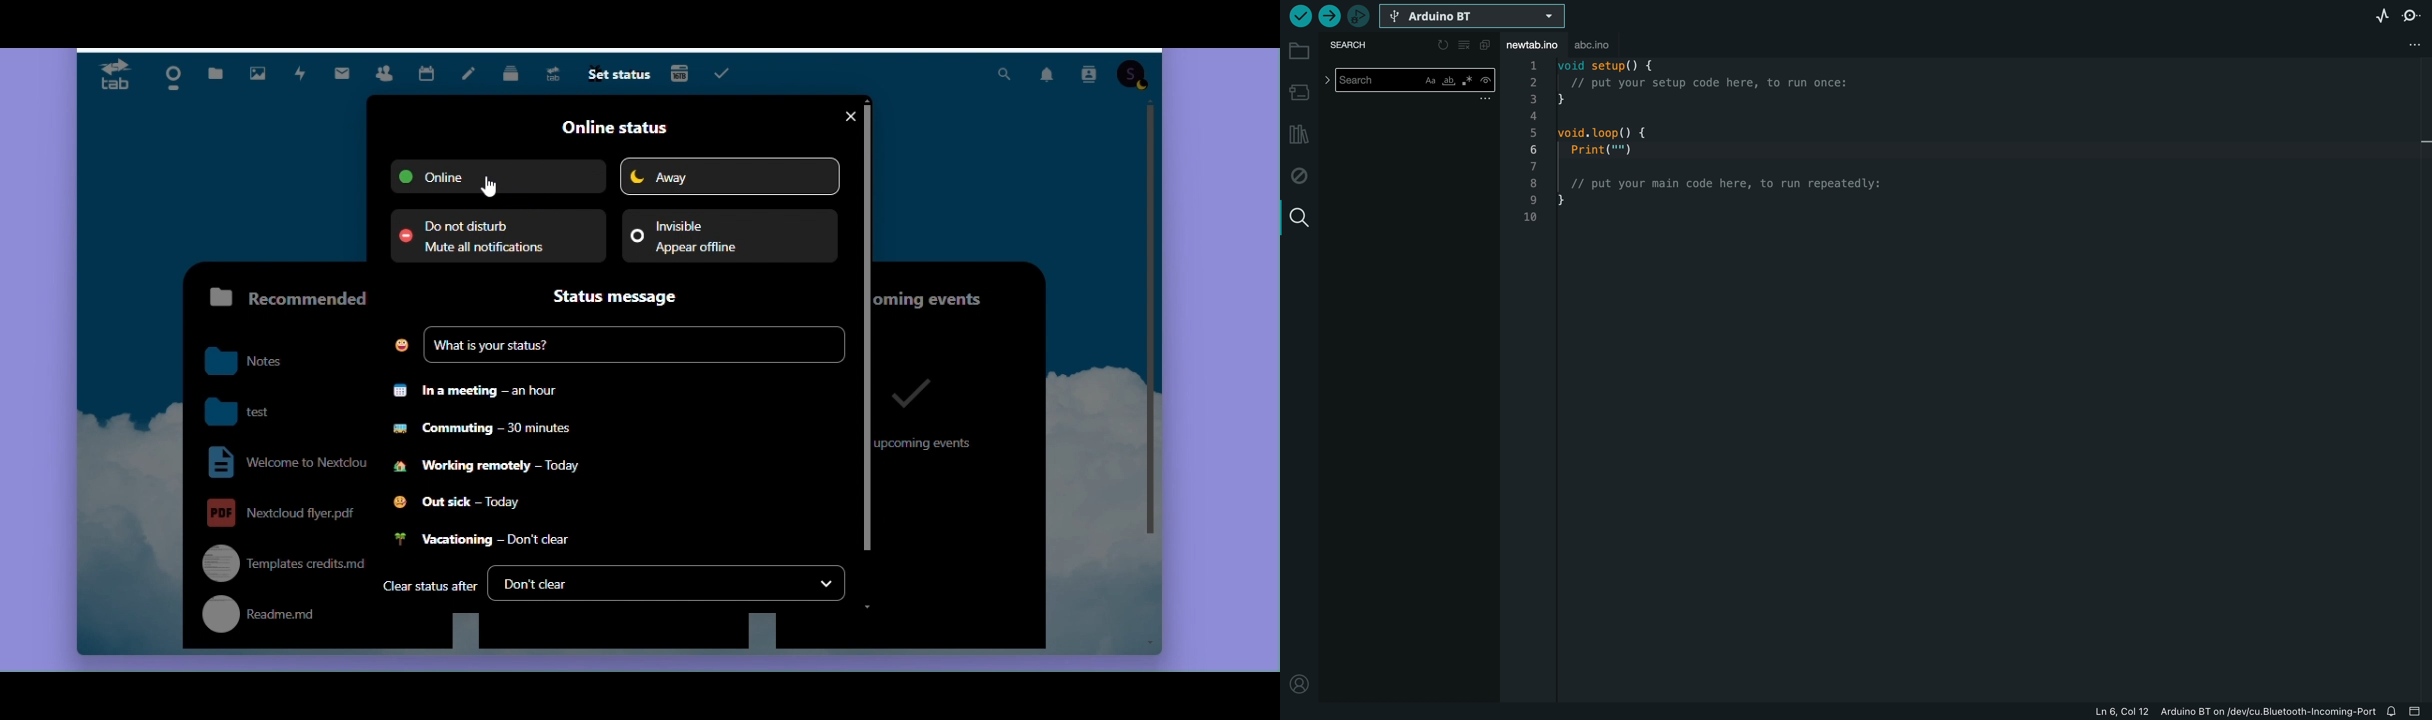 The image size is (2436, 728). What do you see at coordinates (725, 73) in the screenshot?
I see `Task` at bounding box center [725, 73].